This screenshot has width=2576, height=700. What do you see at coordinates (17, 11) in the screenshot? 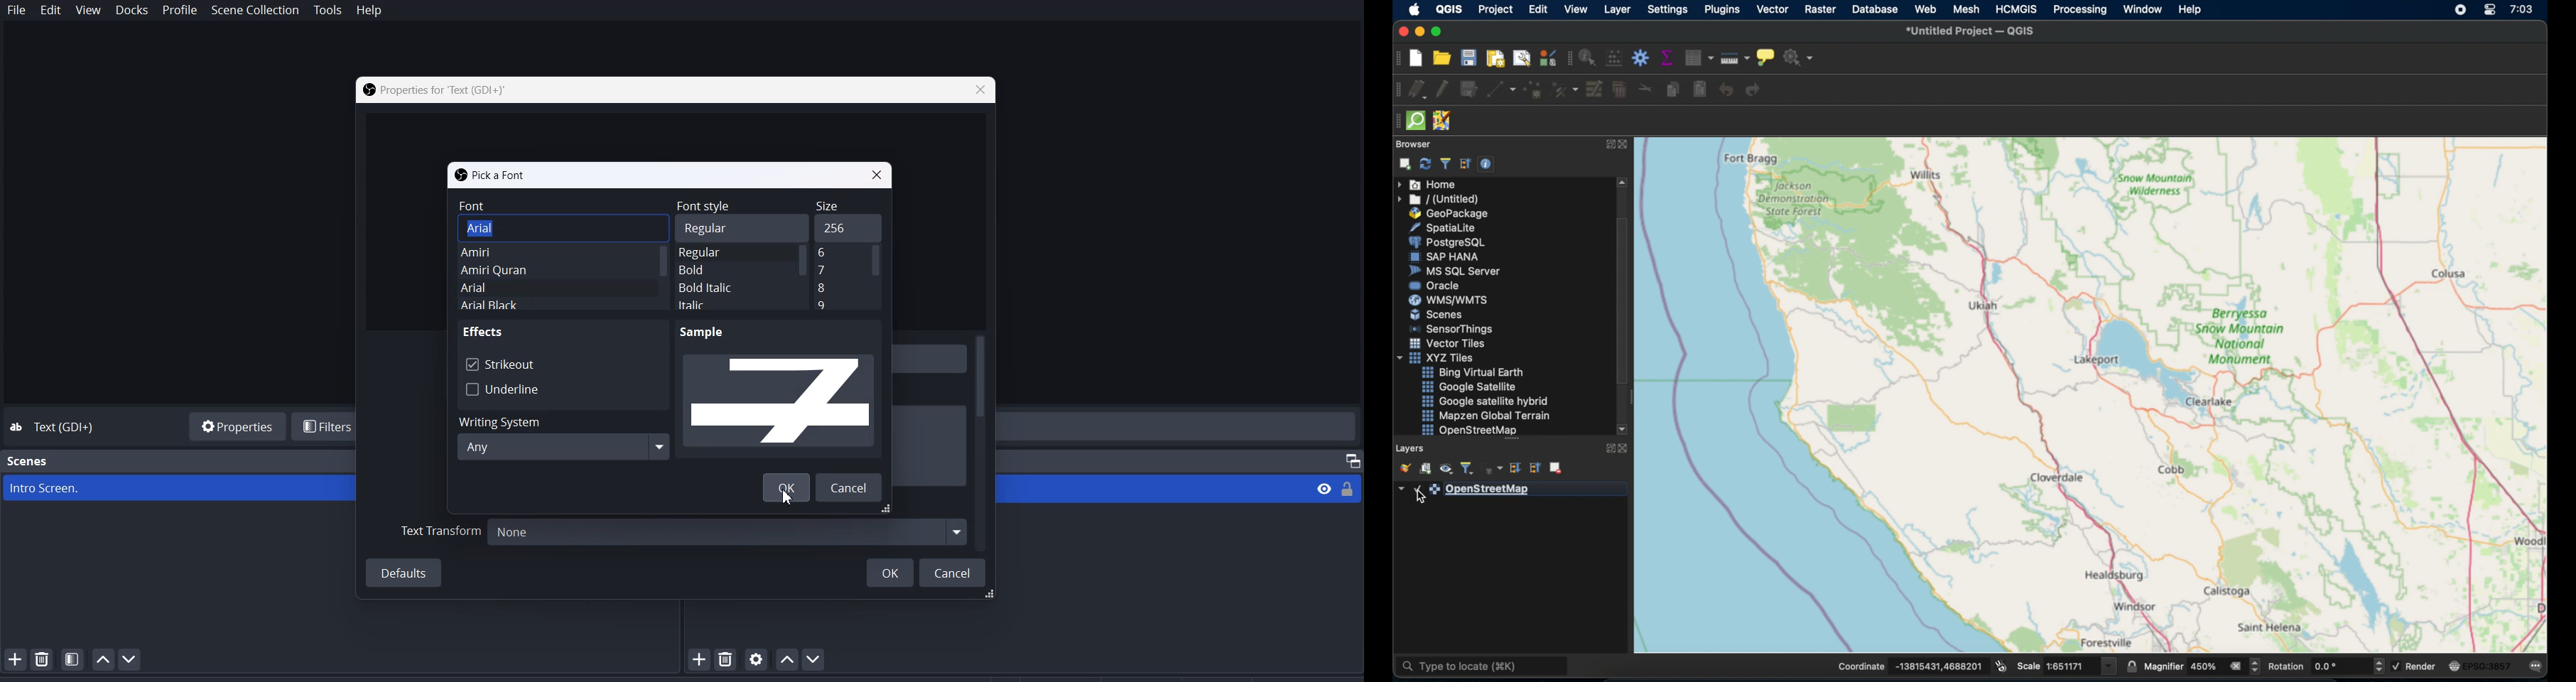
I see `File` at bounding box center [17, 11].